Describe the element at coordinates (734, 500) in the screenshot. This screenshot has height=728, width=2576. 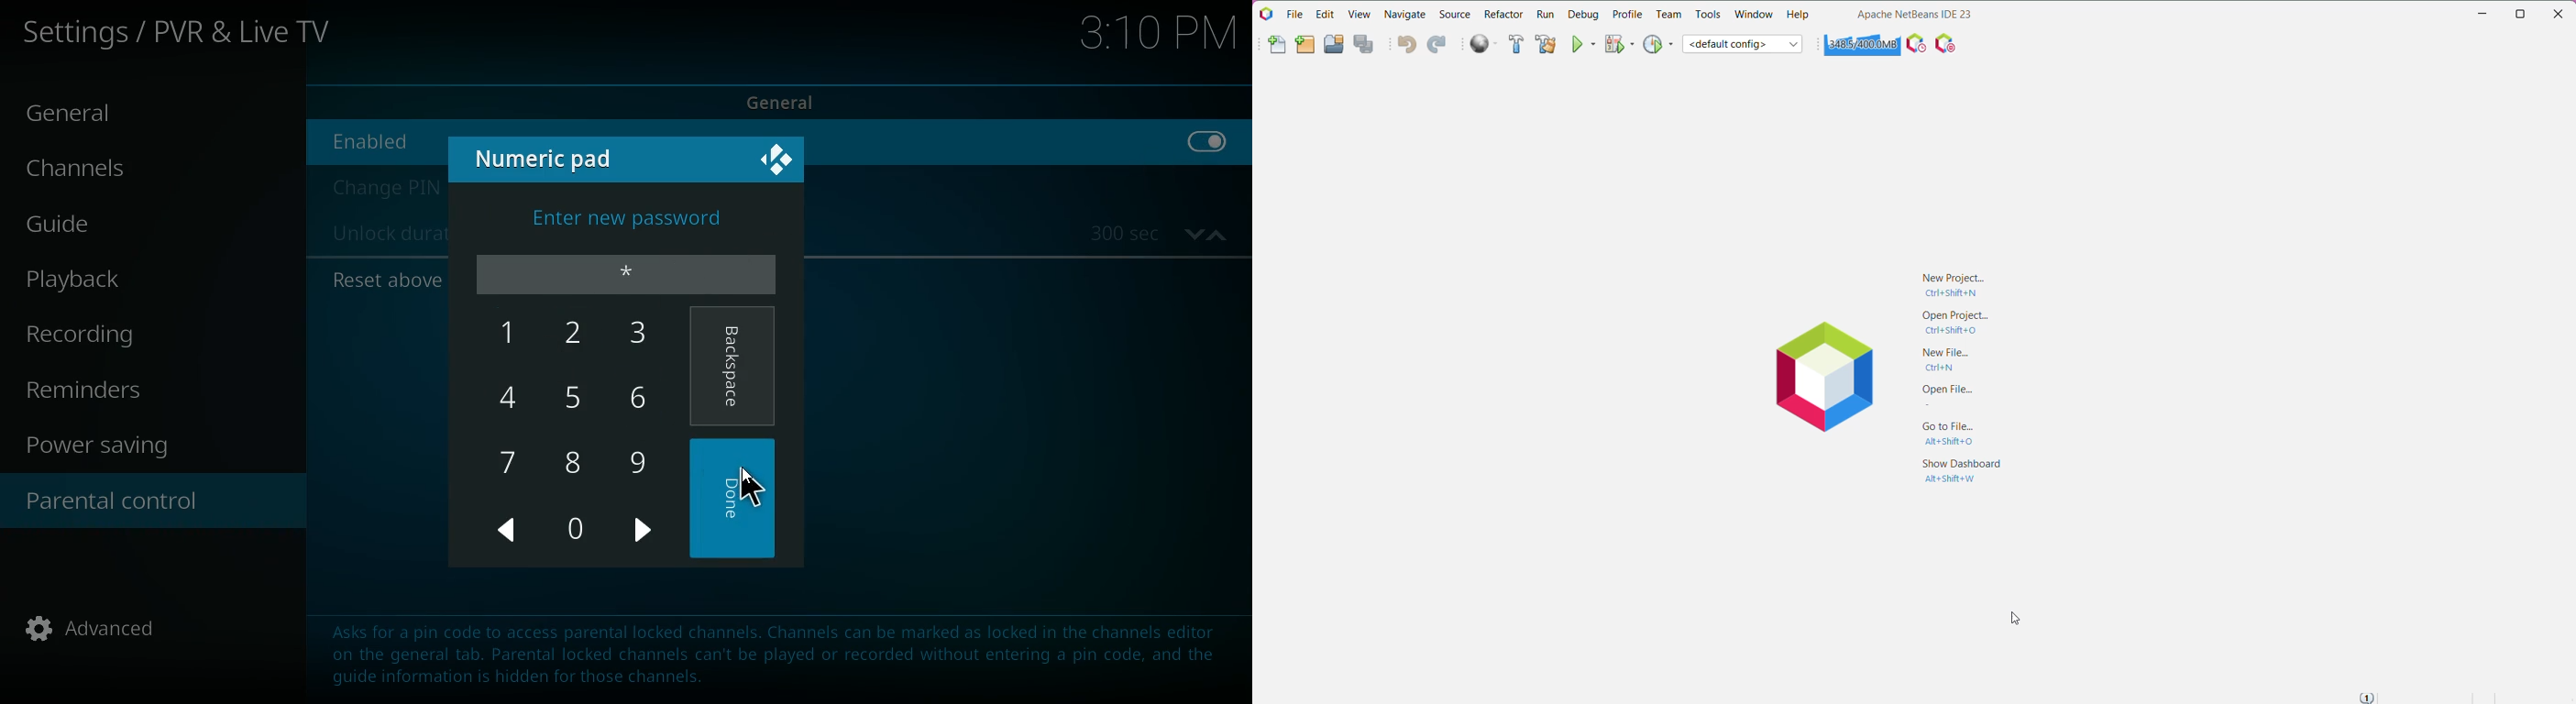
I see `done` at that location.